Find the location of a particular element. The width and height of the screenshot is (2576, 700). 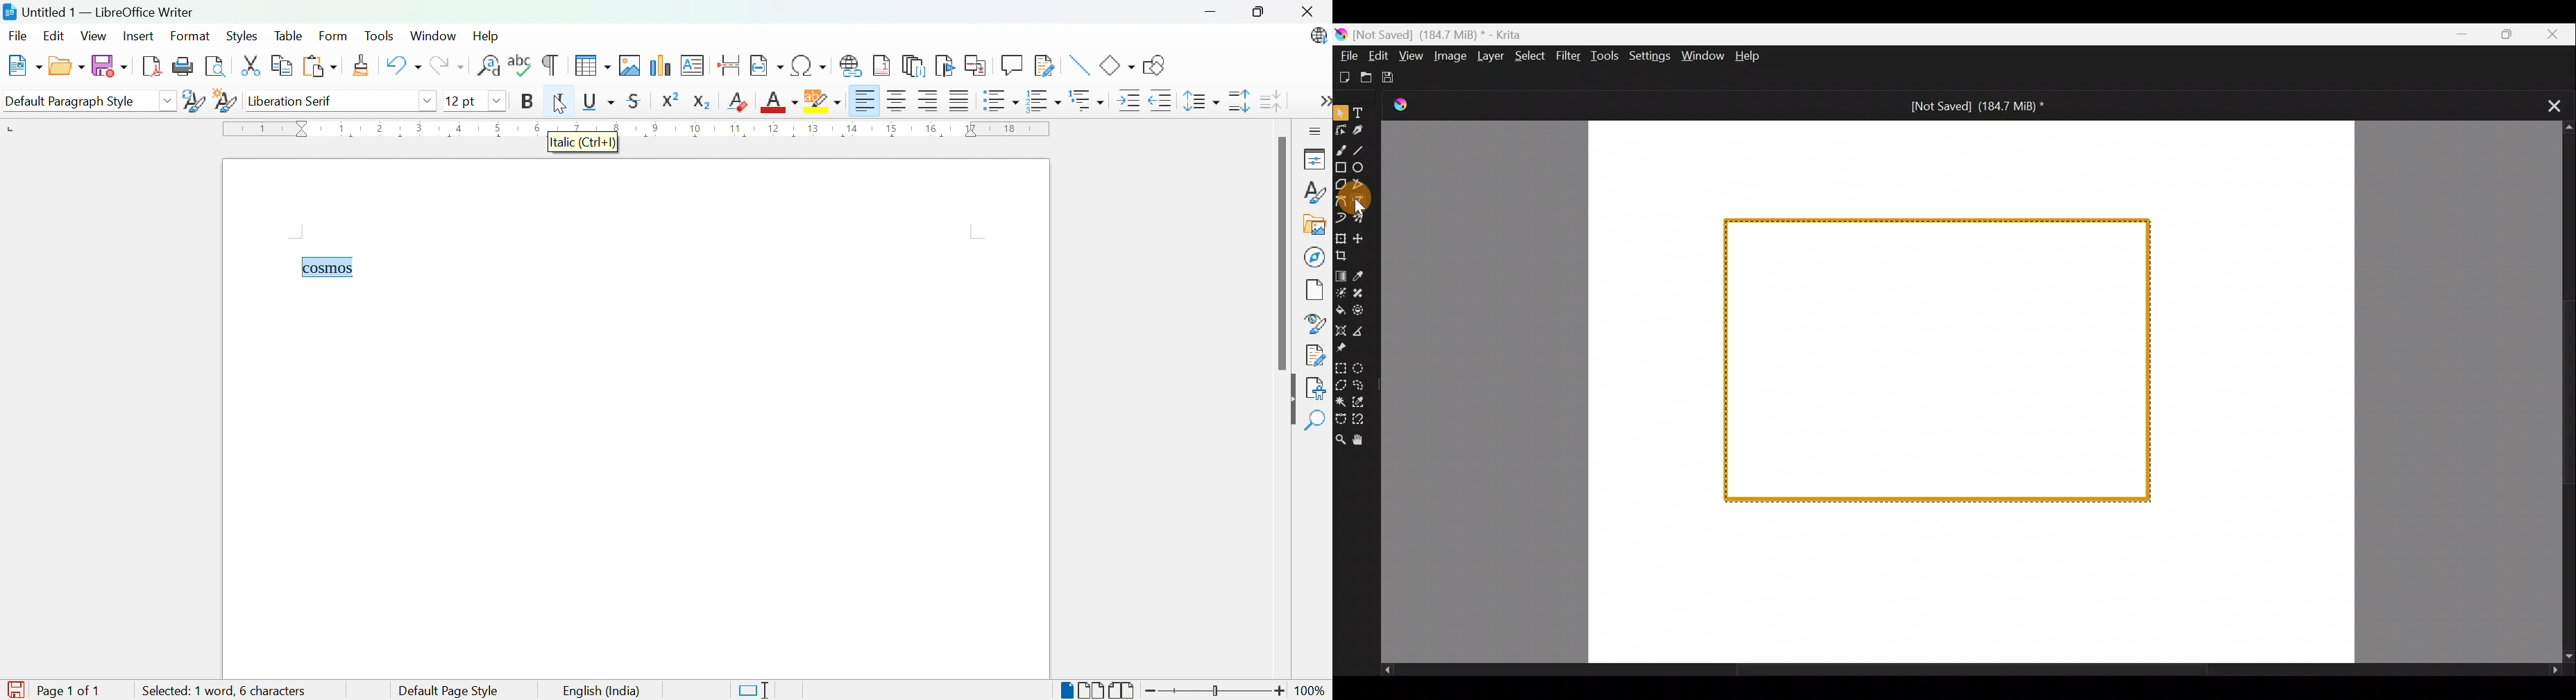

Table is located at coordinates (291, 36).